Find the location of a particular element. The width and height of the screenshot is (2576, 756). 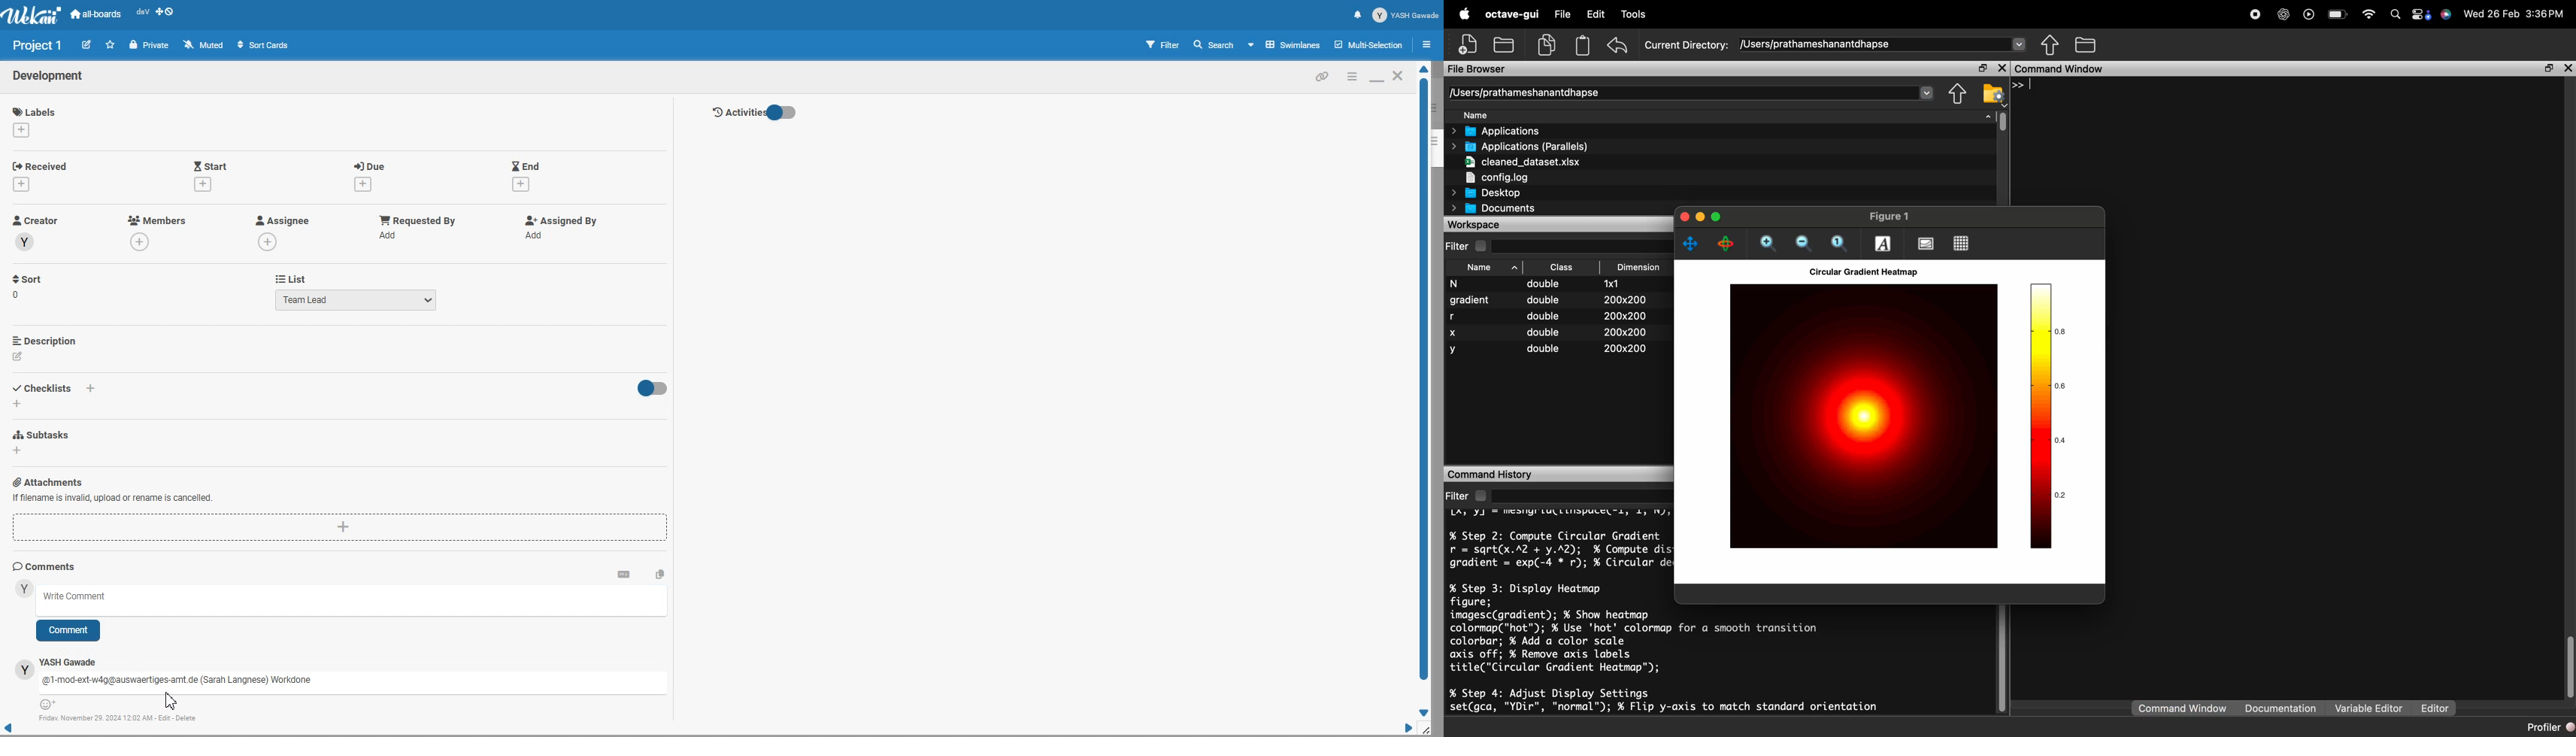

Text is located at coordinates (49, 77).